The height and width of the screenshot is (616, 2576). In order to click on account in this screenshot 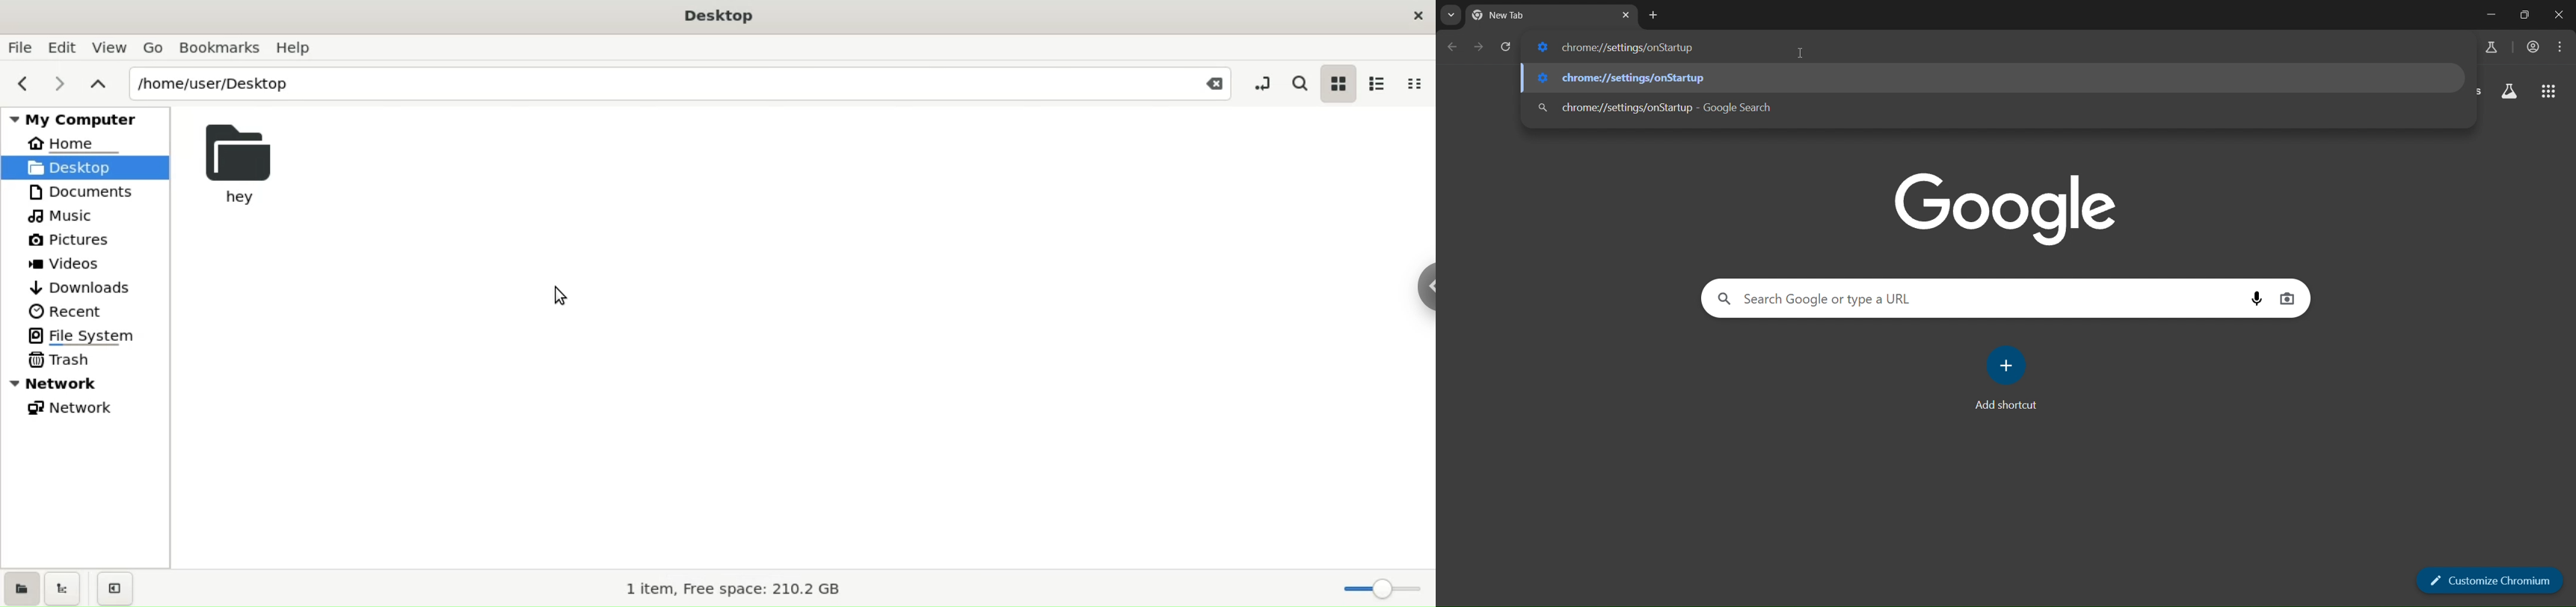, I will do `click(2532, 46)`.